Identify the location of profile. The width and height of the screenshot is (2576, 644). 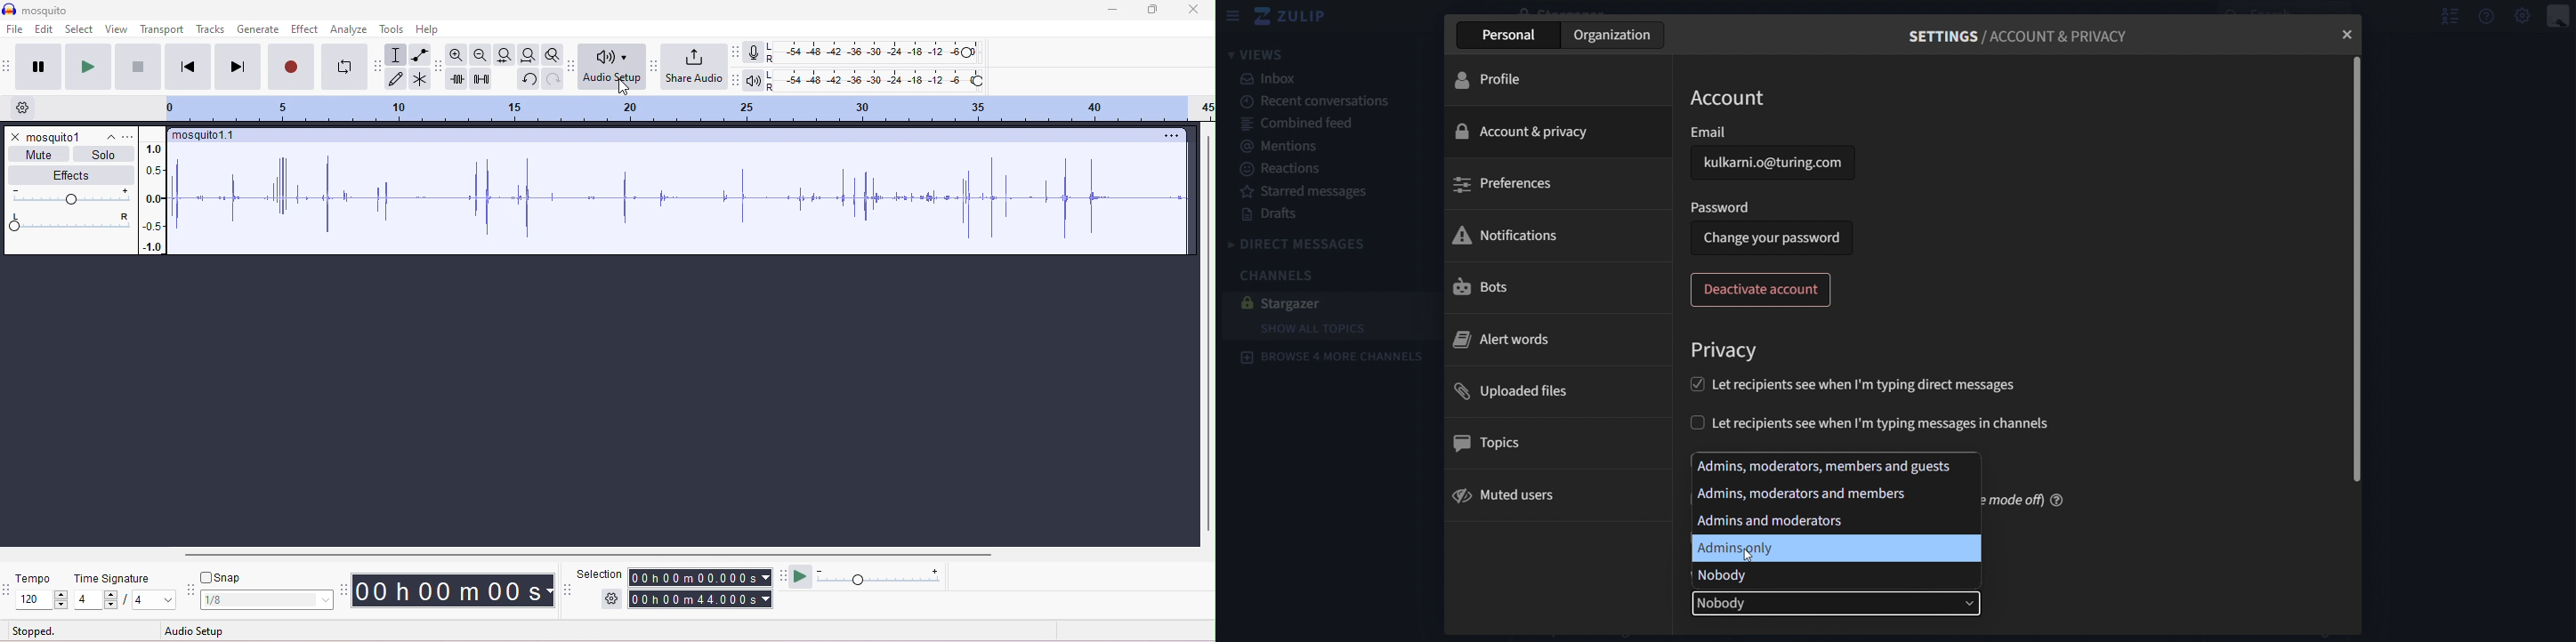
(1489, 82).